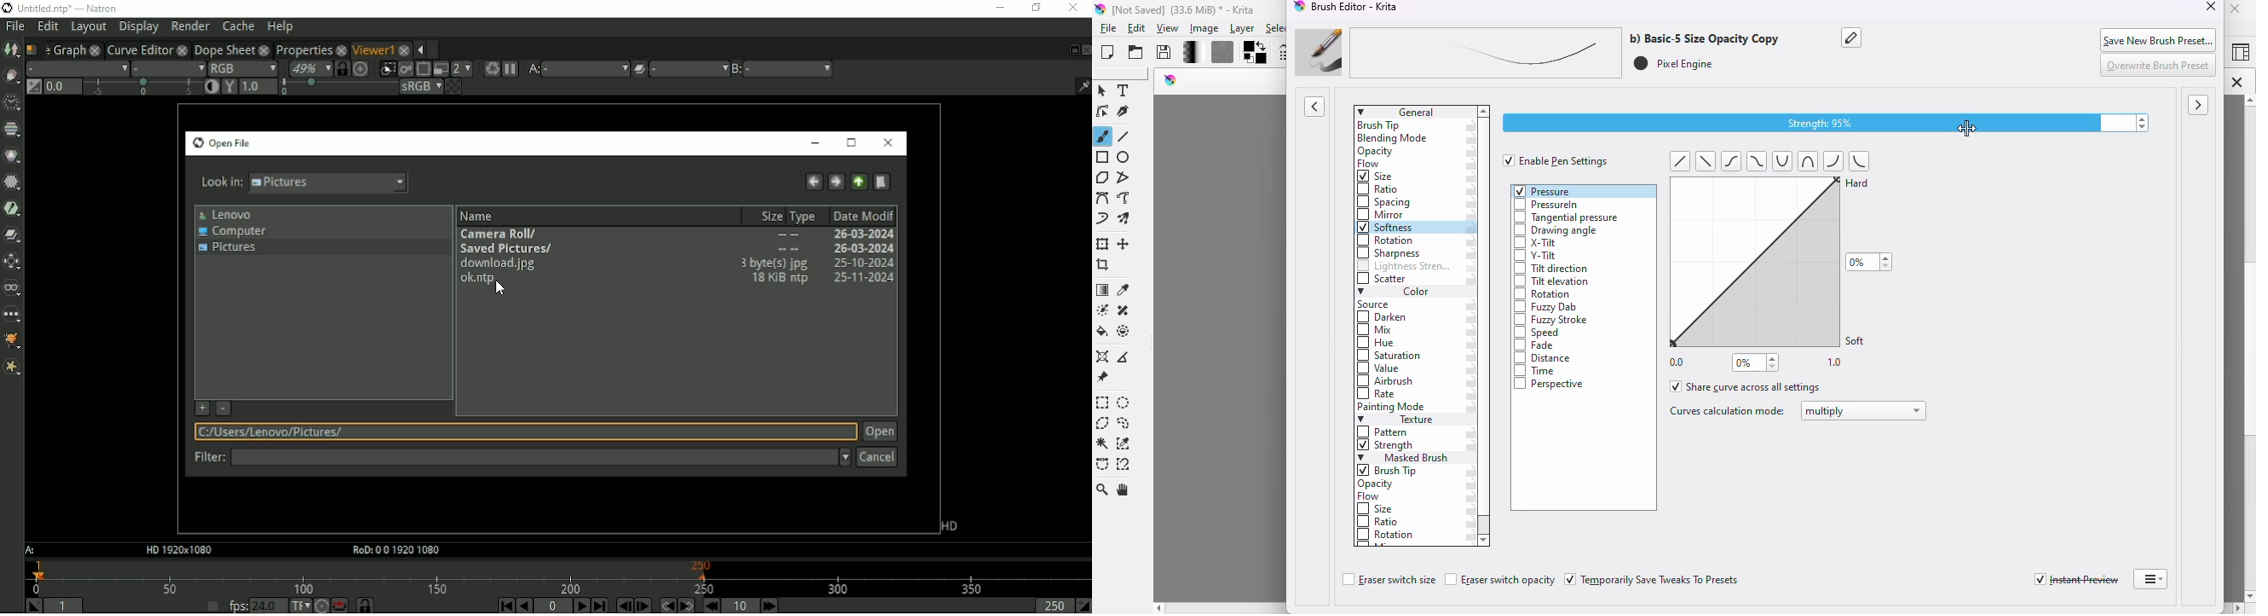 This screenshot has width=2268, height=616. I want to click on freehand path tool, so click(1124, 198).